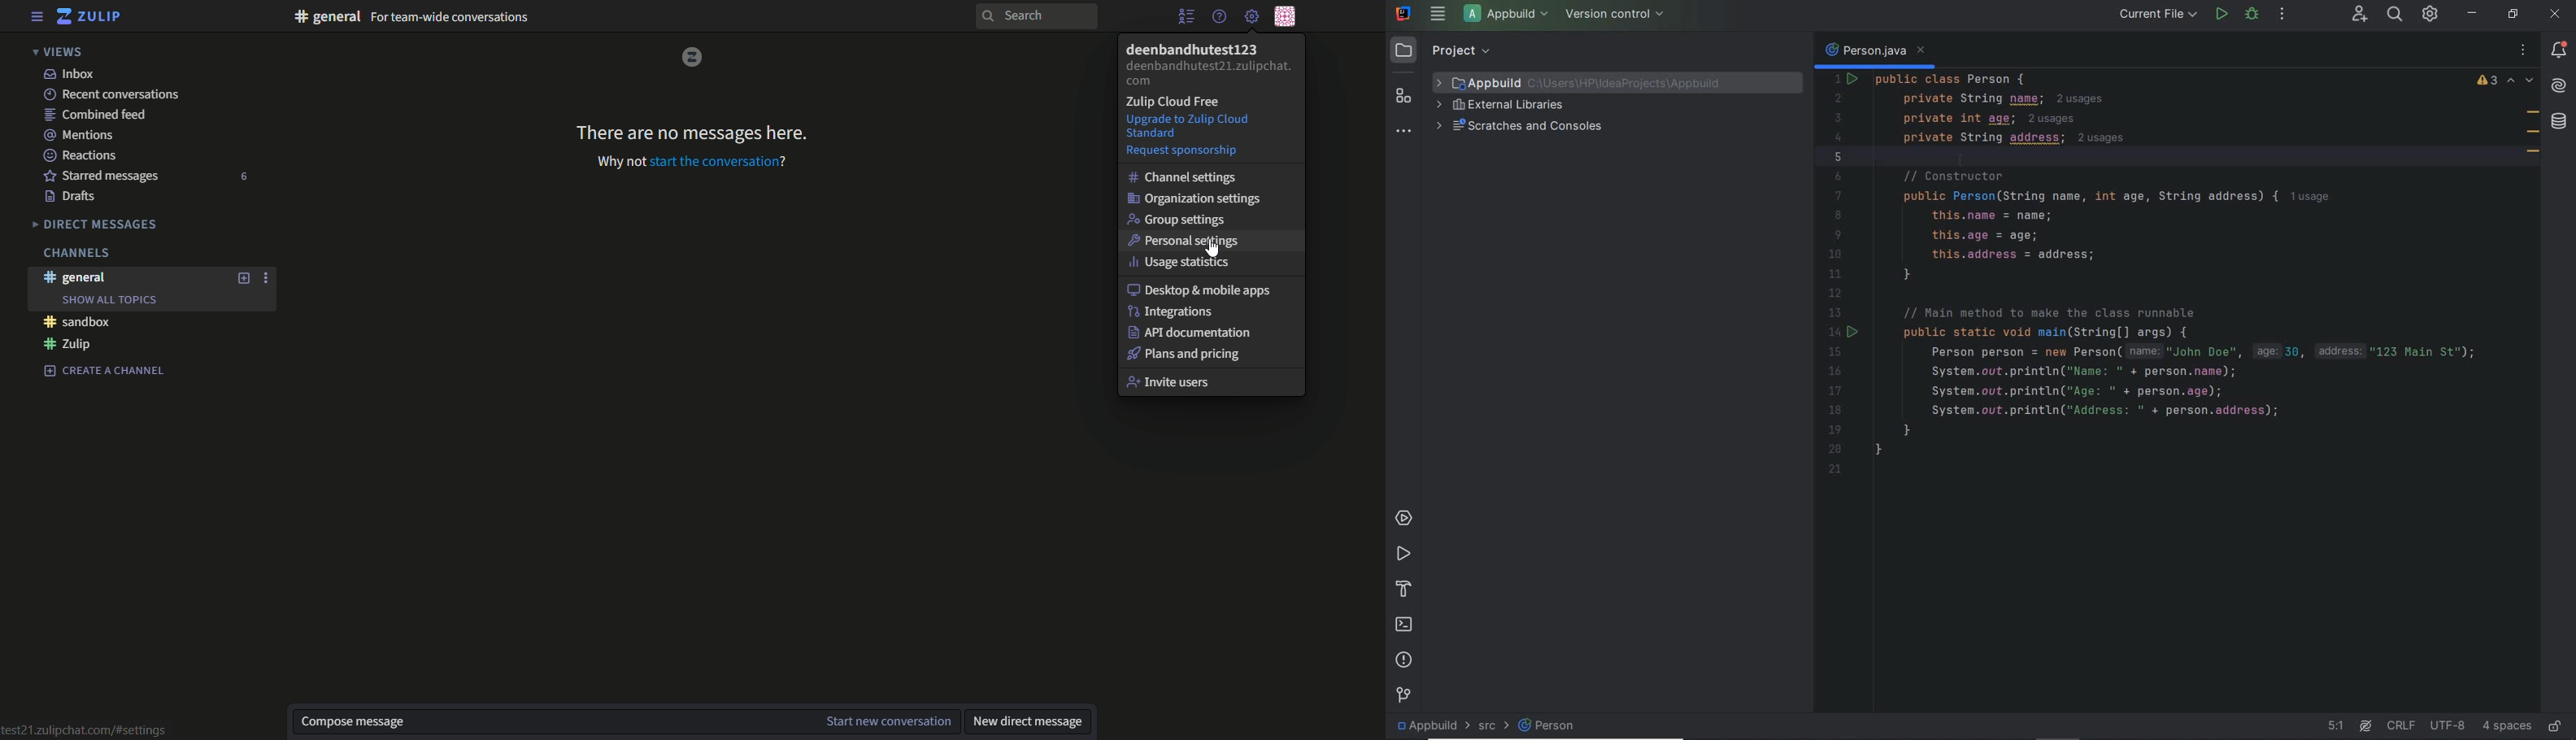 The width and height of the screenshot is (2576, 756). What do you see at coordinates (109, 300) in the screenshot?
I see `Show all topics` at bounding box center [109, 300].